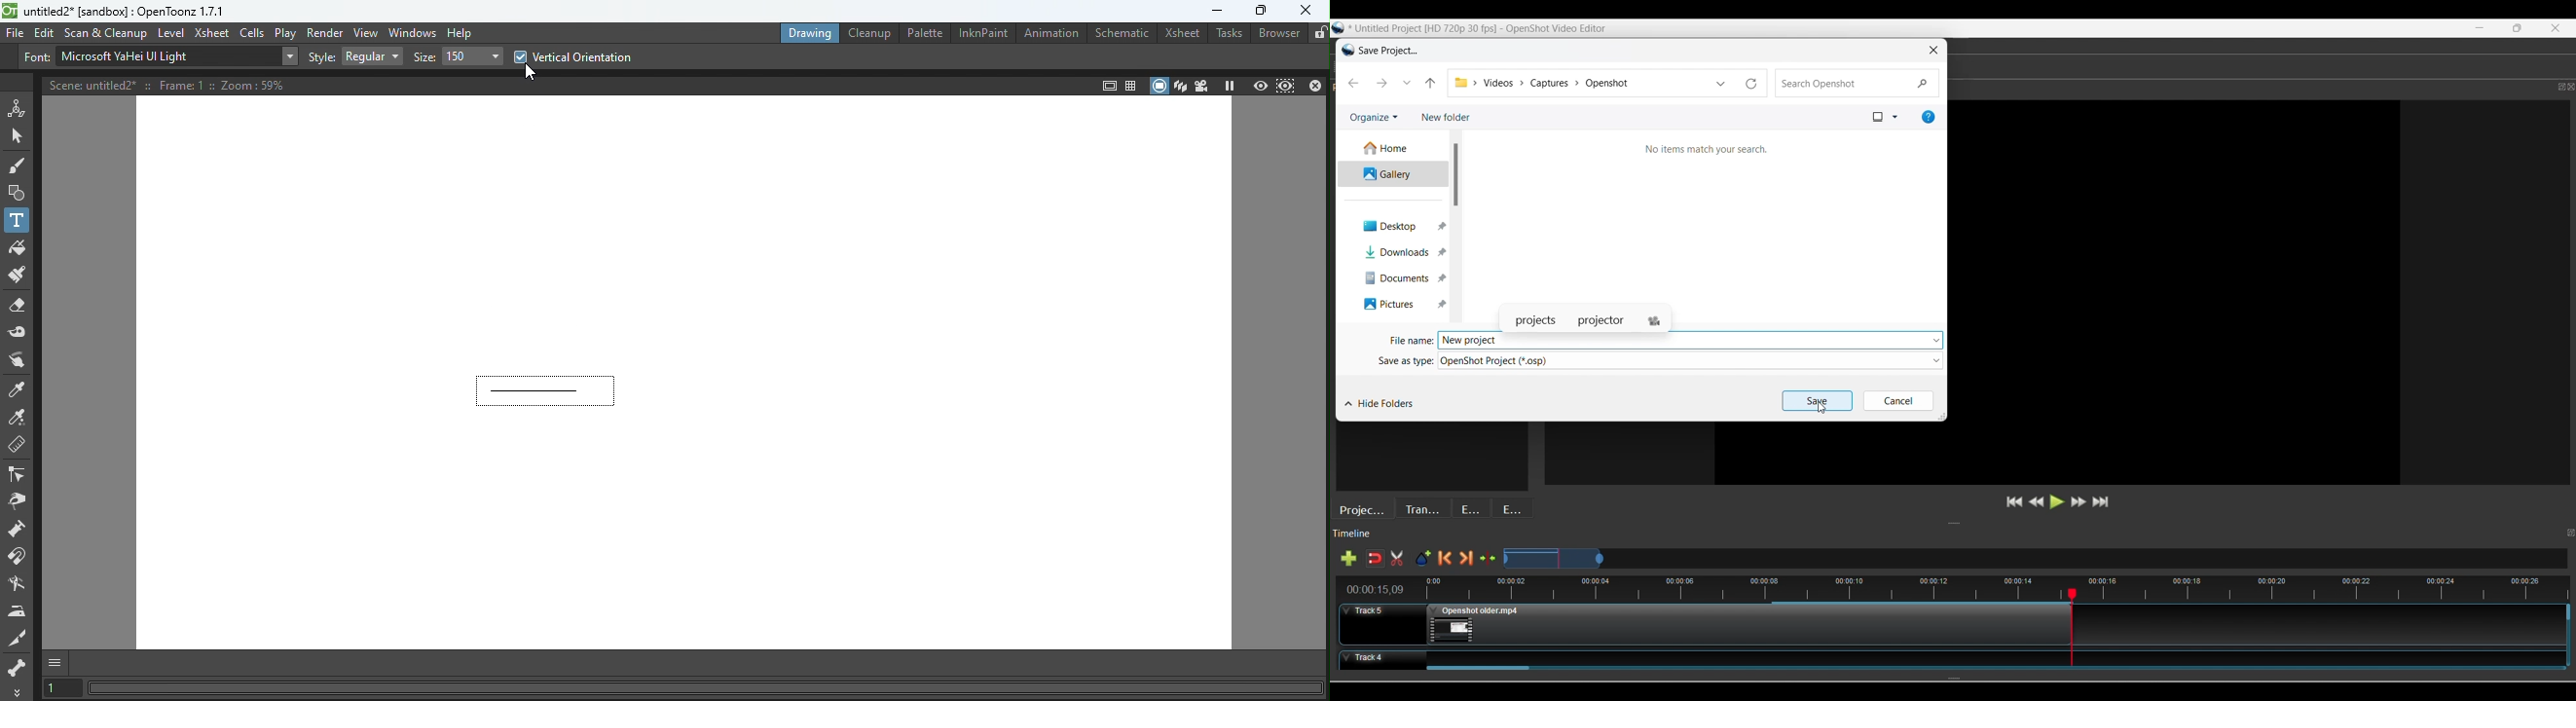 Image resolution: width=2576 pixels, height=728 pixels. Describe the element at coordinates (1129, 86) in the screenshot. I see `Field guide` at that location.